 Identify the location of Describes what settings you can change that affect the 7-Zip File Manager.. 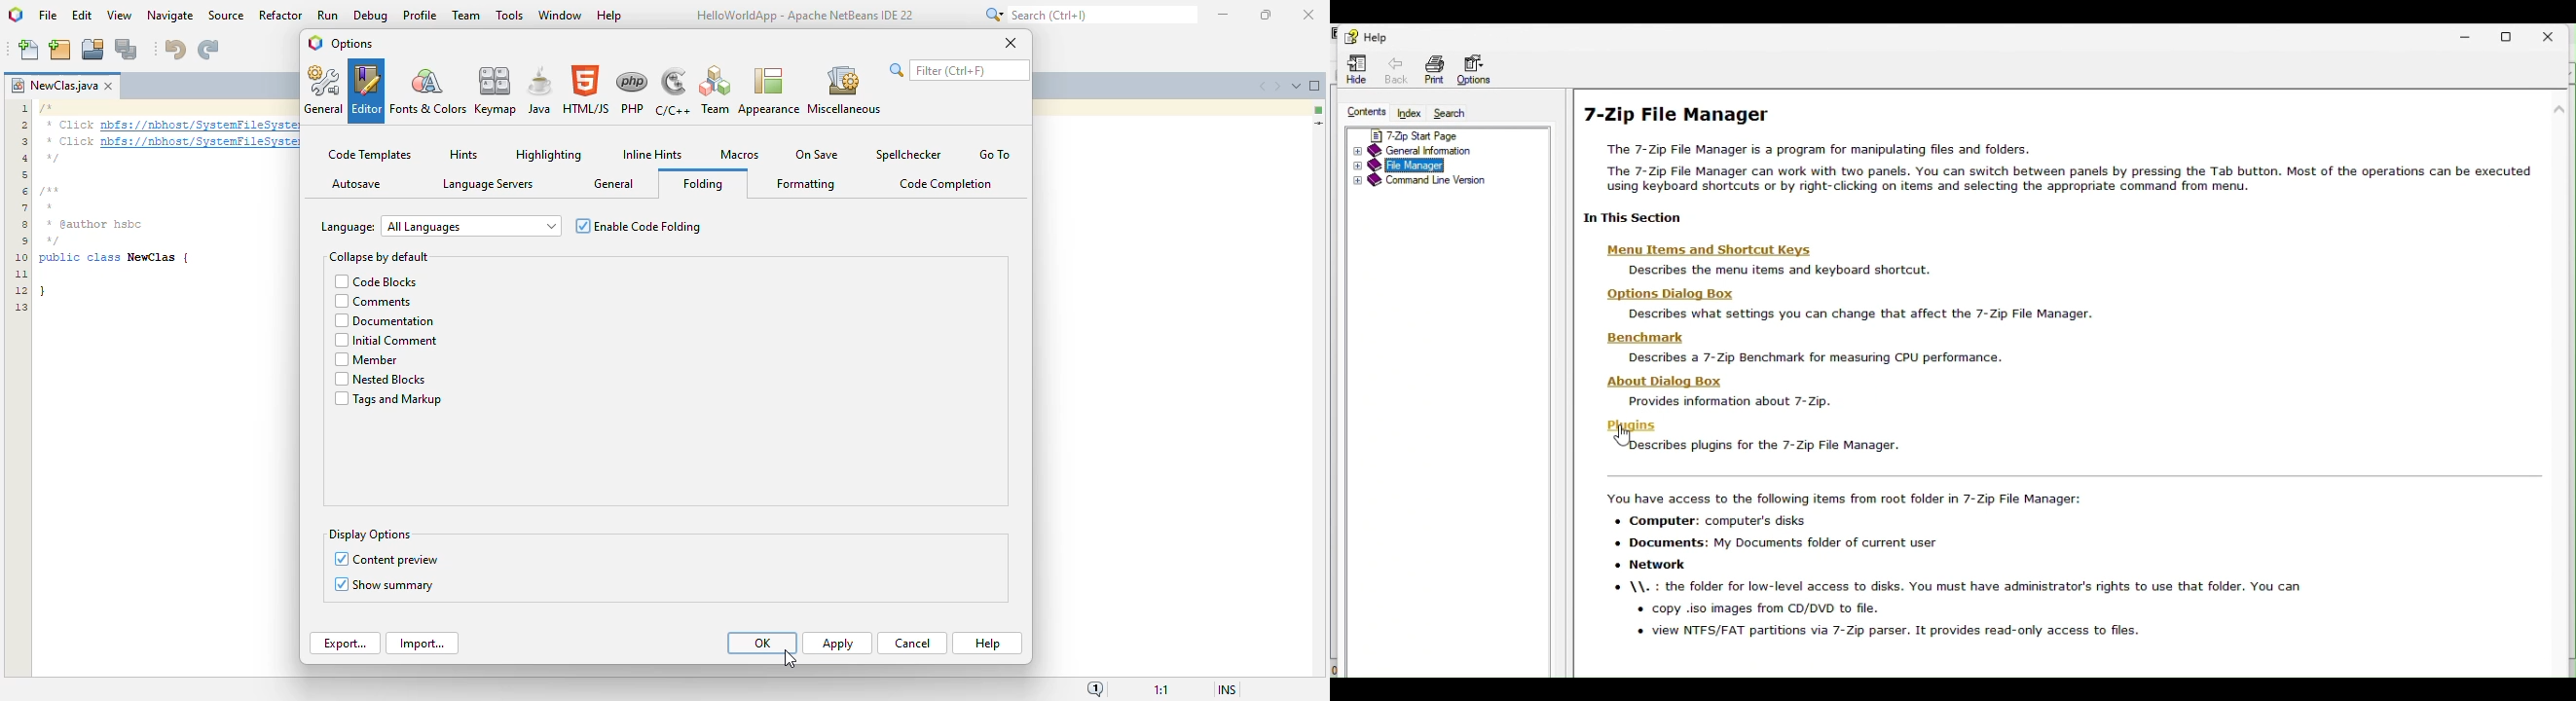
(1858, 314).